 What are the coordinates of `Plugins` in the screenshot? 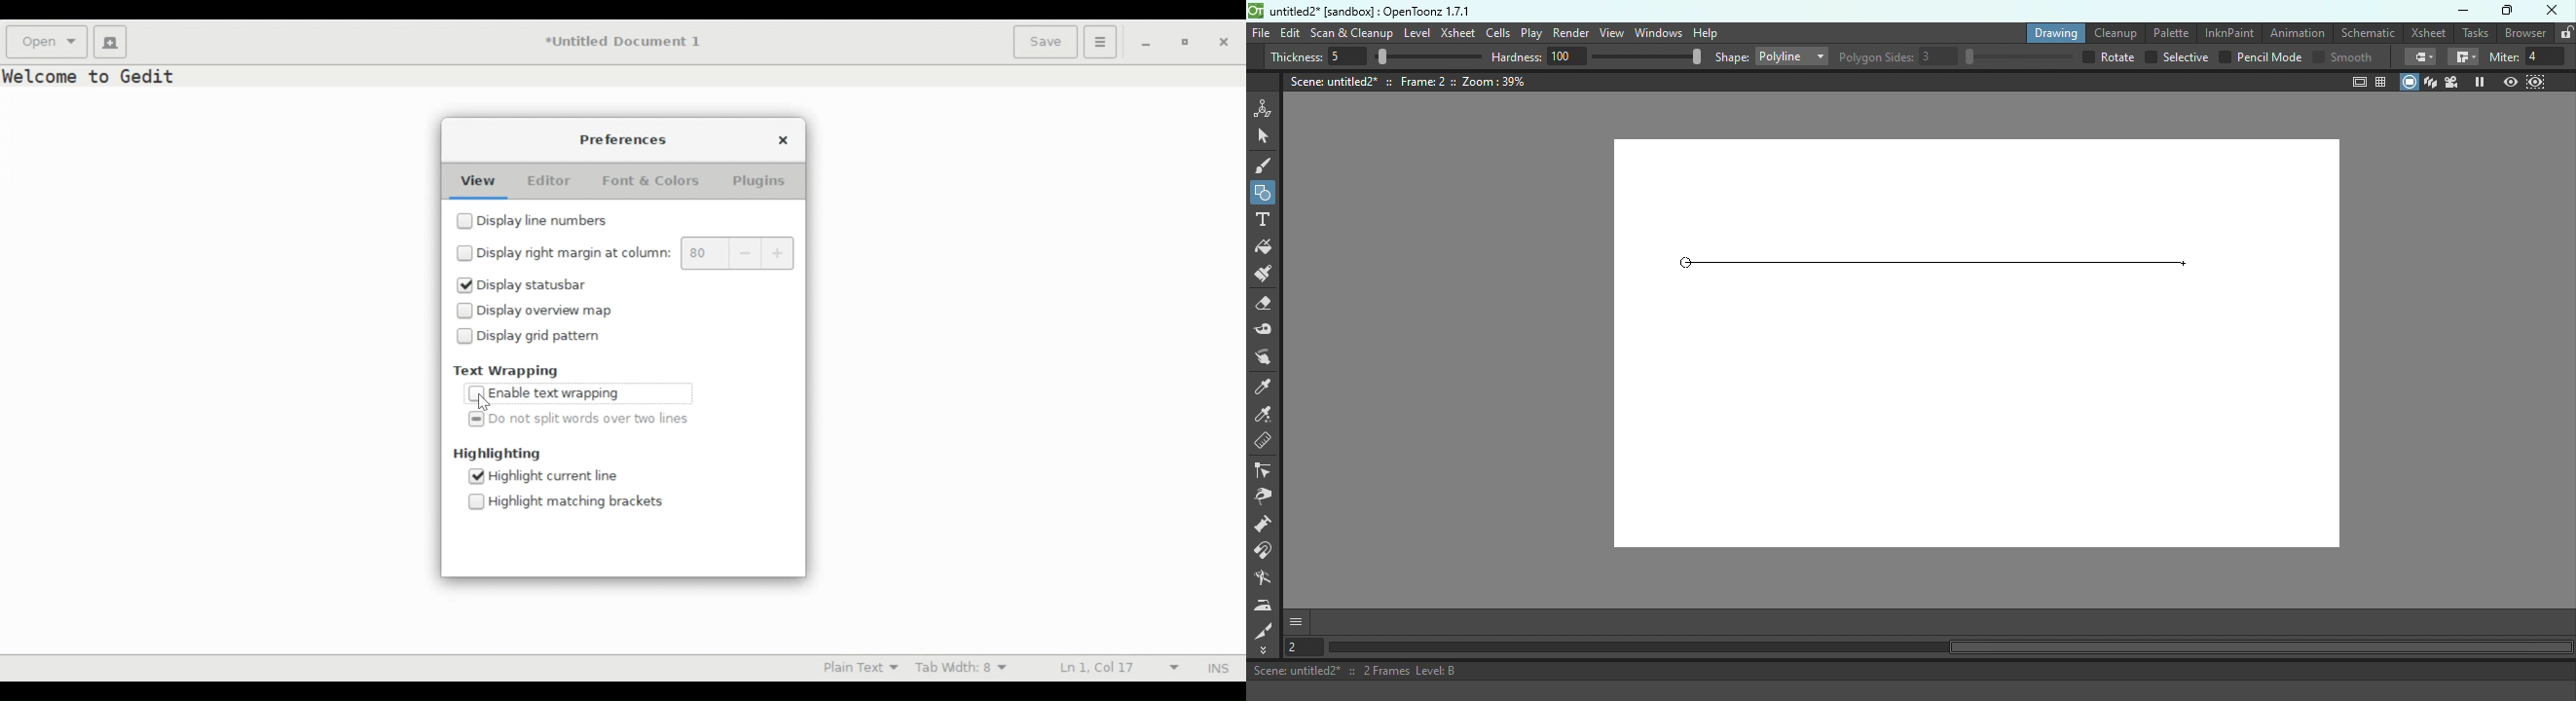 It's located at (759, 182).